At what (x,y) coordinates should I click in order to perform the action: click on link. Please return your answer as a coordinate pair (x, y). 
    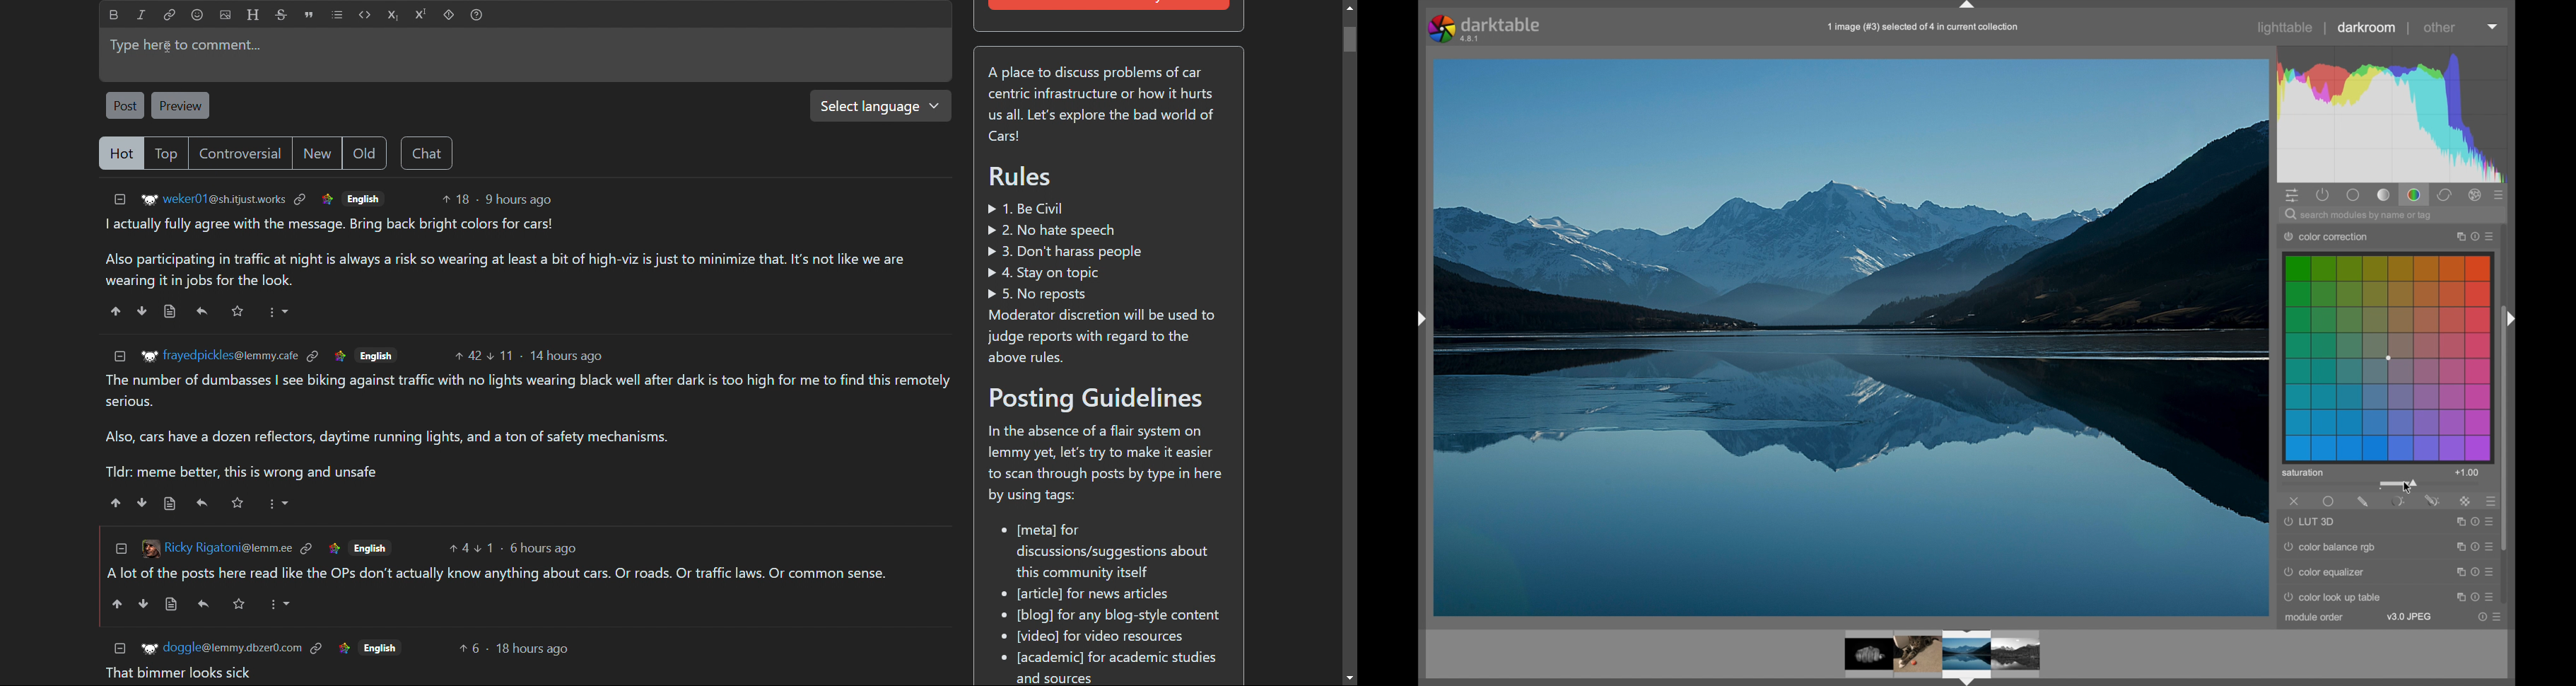
    Looking at the image, I should click on (317, 646).